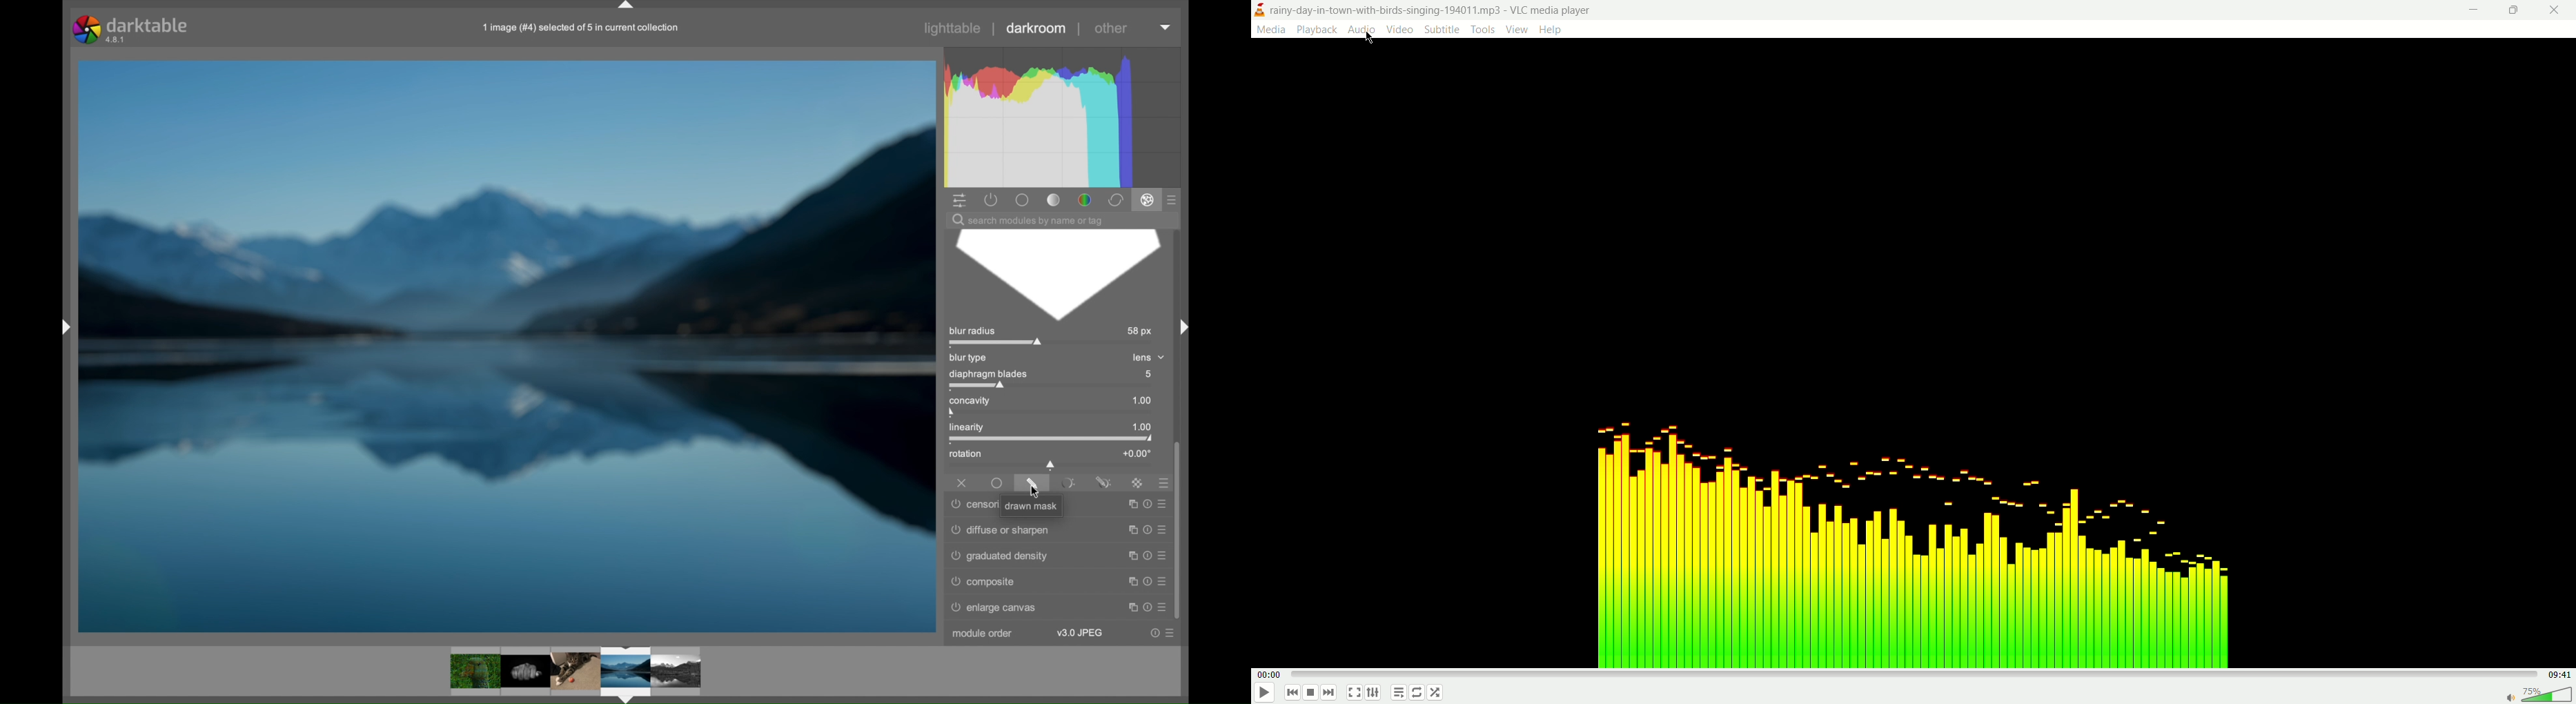  I want to click on audio, so click(1364, 30).